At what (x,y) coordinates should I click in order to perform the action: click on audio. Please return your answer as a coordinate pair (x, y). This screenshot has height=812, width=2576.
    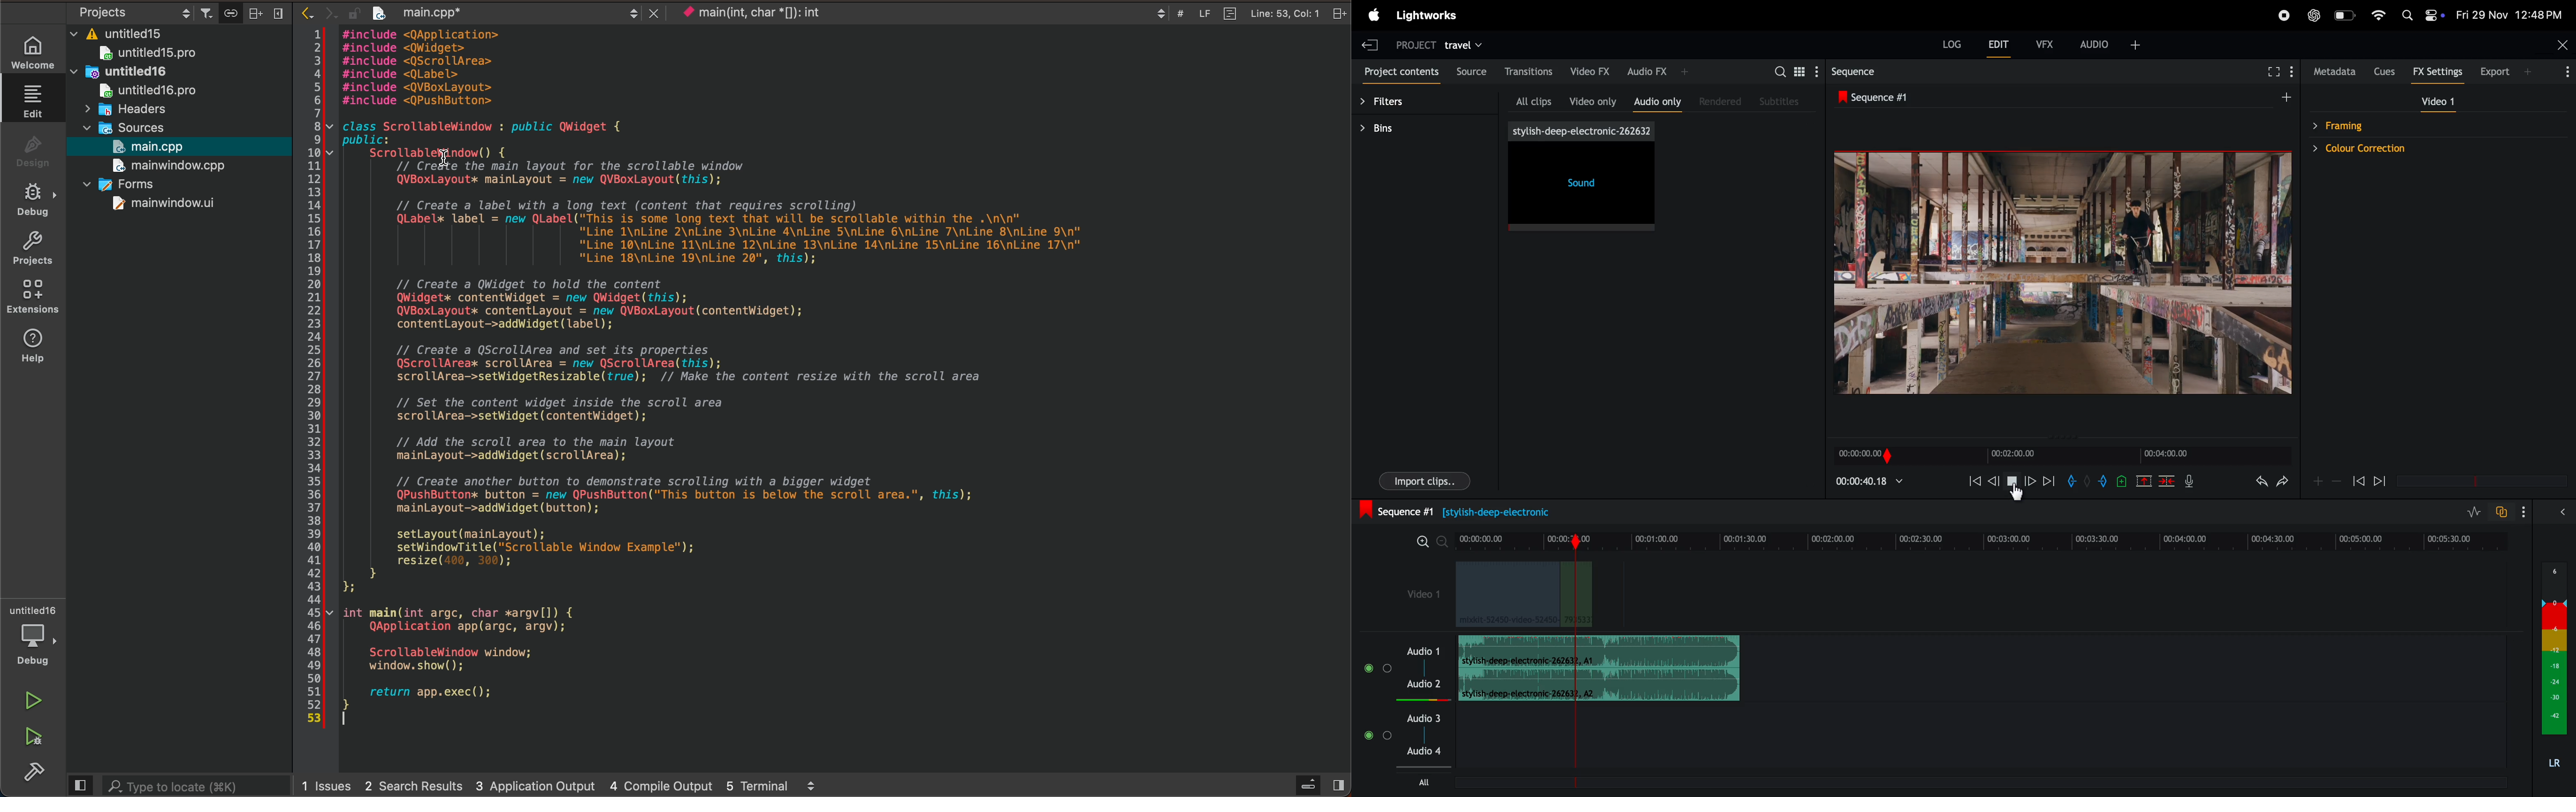
    Looking at the image, I should click on (2118, 44).